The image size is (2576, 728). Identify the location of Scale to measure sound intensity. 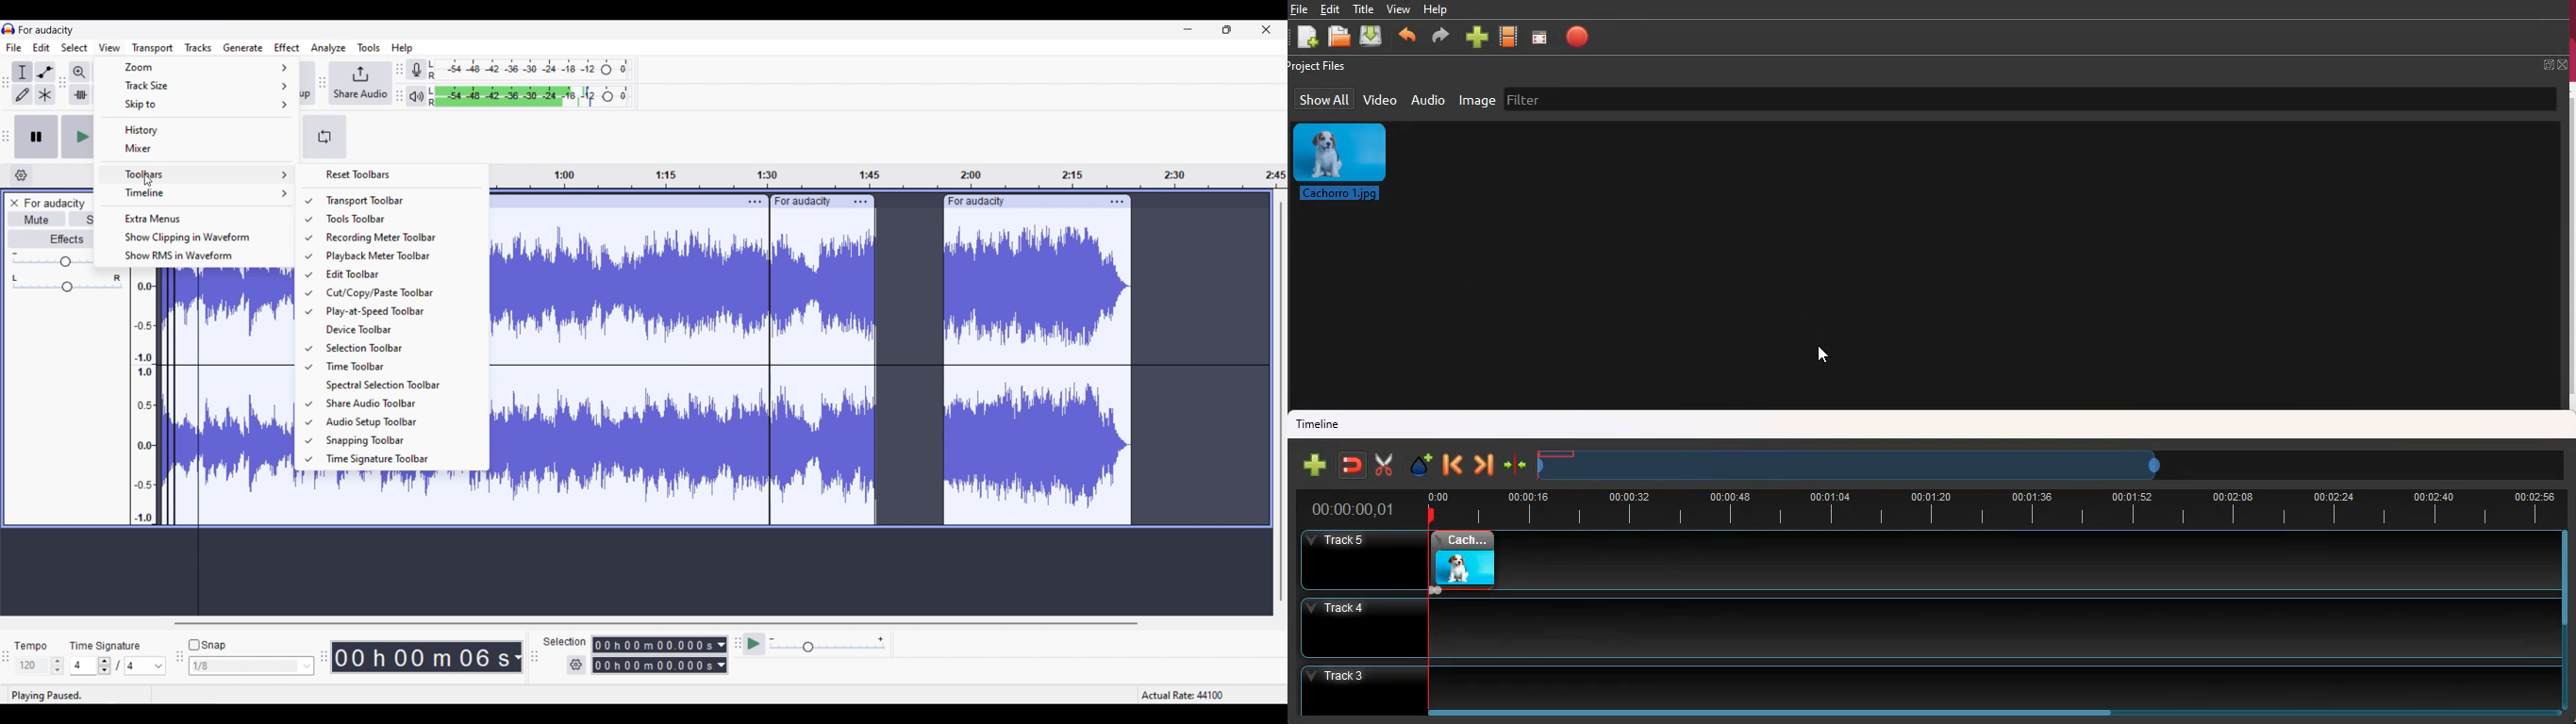
(145, 400).